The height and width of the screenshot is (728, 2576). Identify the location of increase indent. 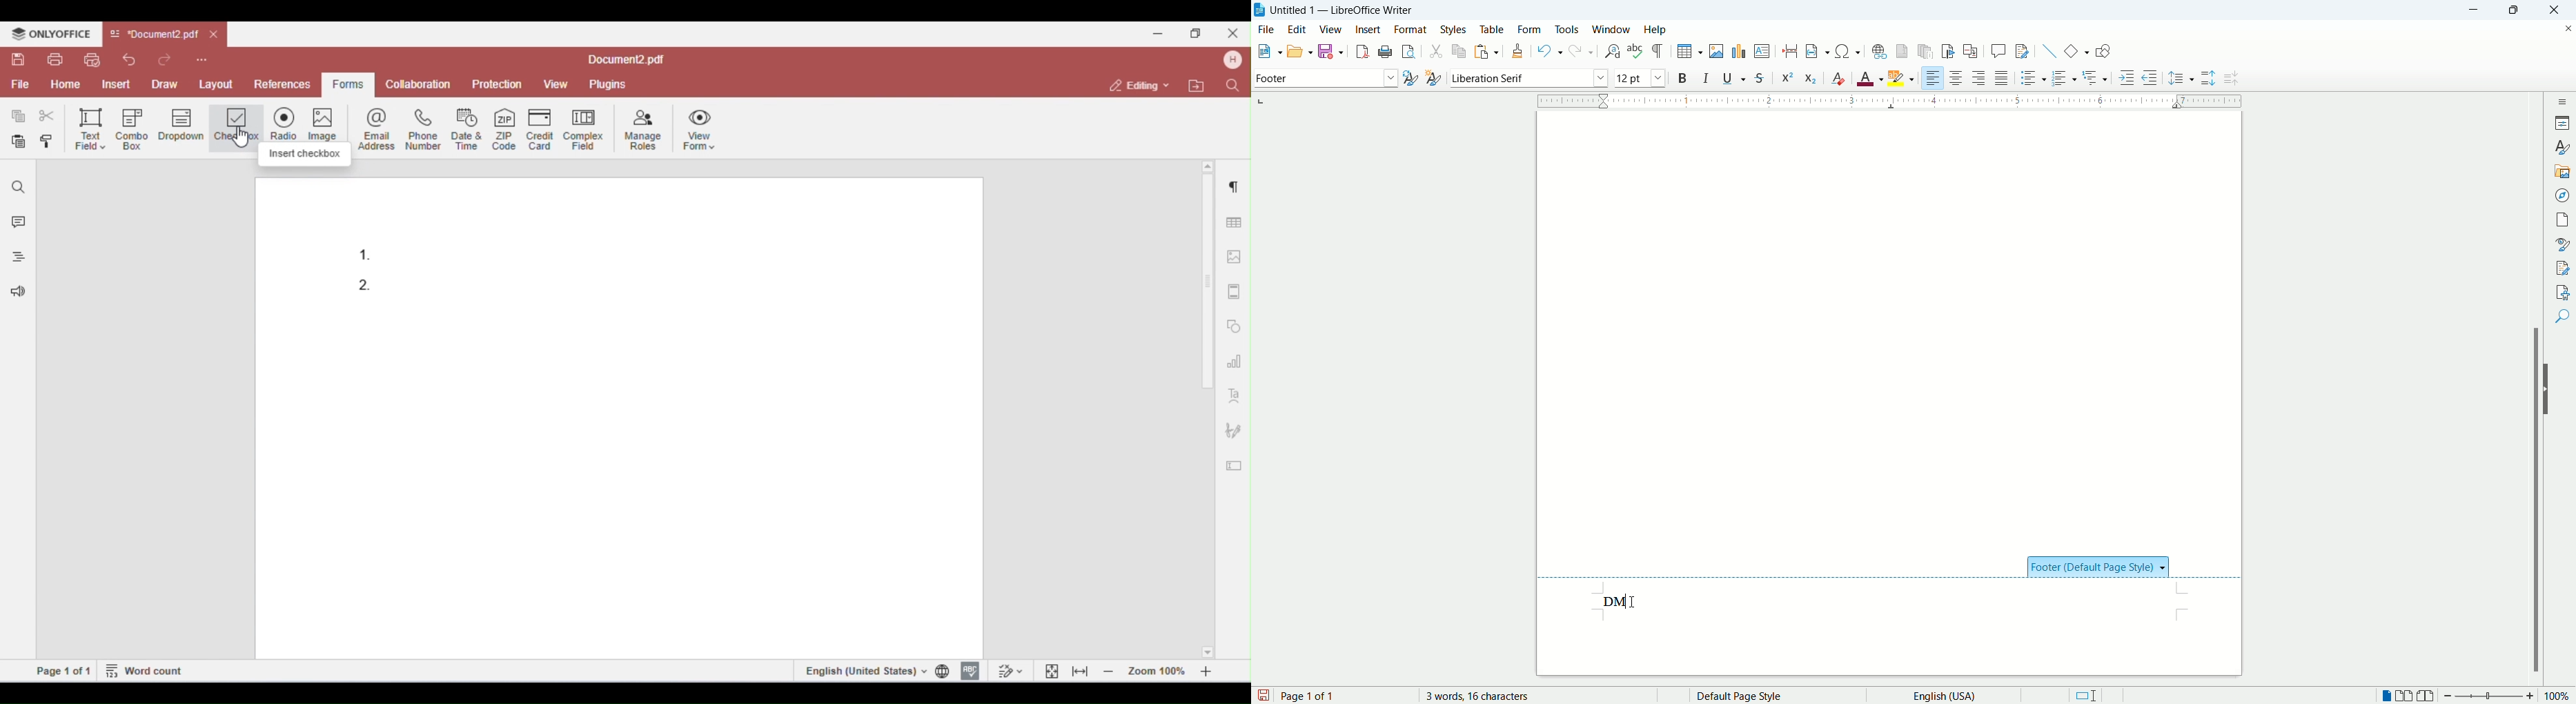
(2127, 77).